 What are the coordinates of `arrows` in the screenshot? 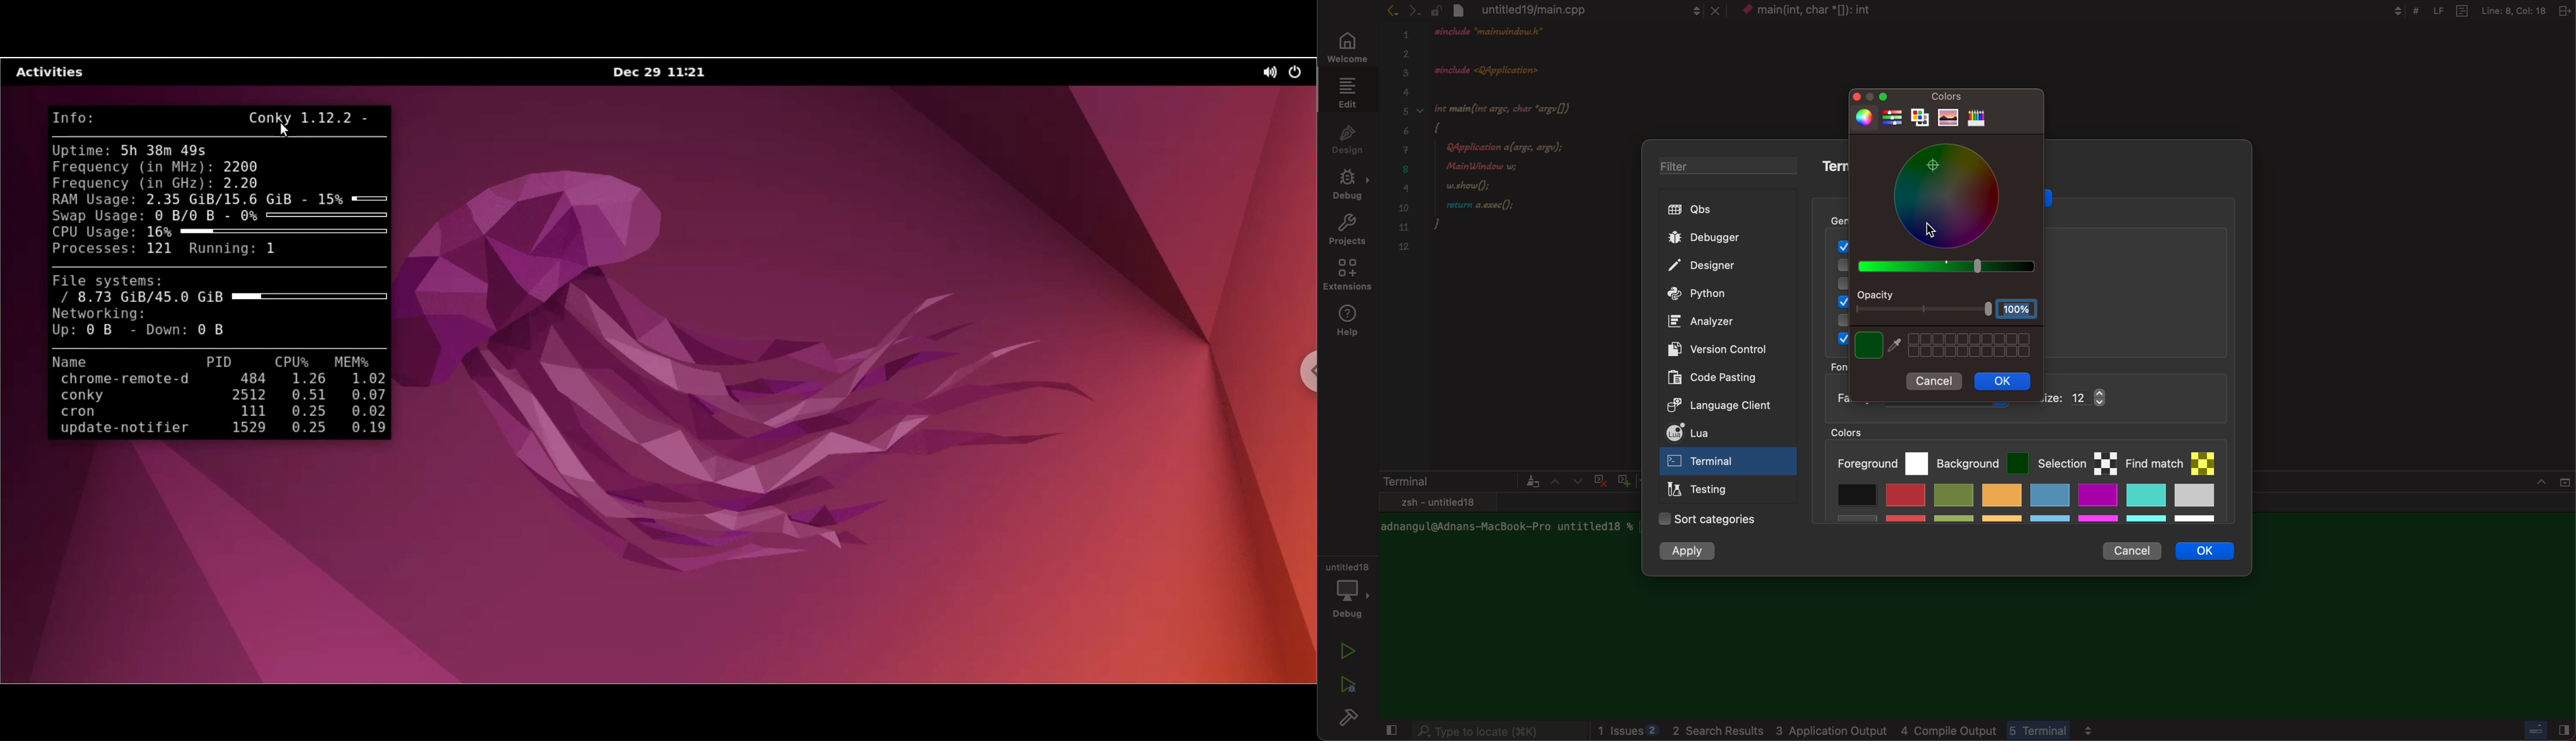 It's located at (1402, 10).